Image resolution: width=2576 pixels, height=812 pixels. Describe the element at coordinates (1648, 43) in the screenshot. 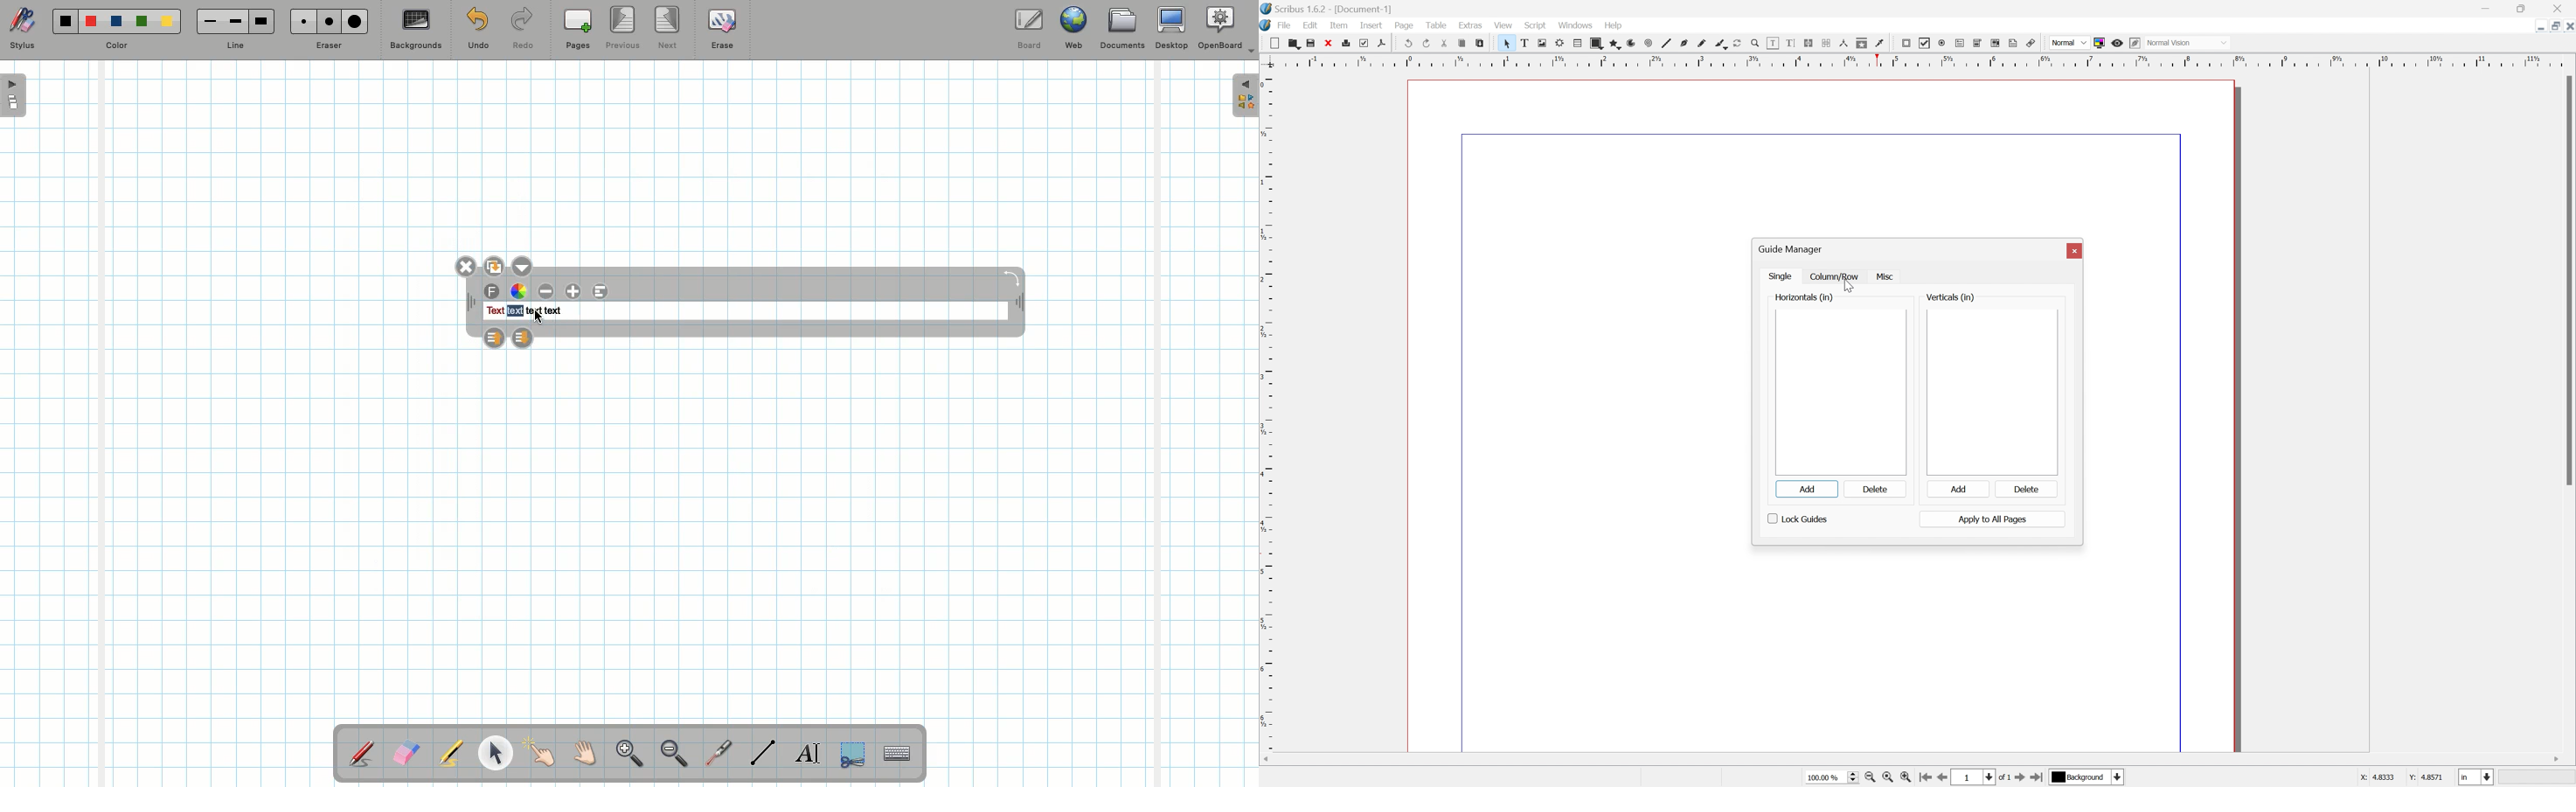

I see `spiral` at that location.